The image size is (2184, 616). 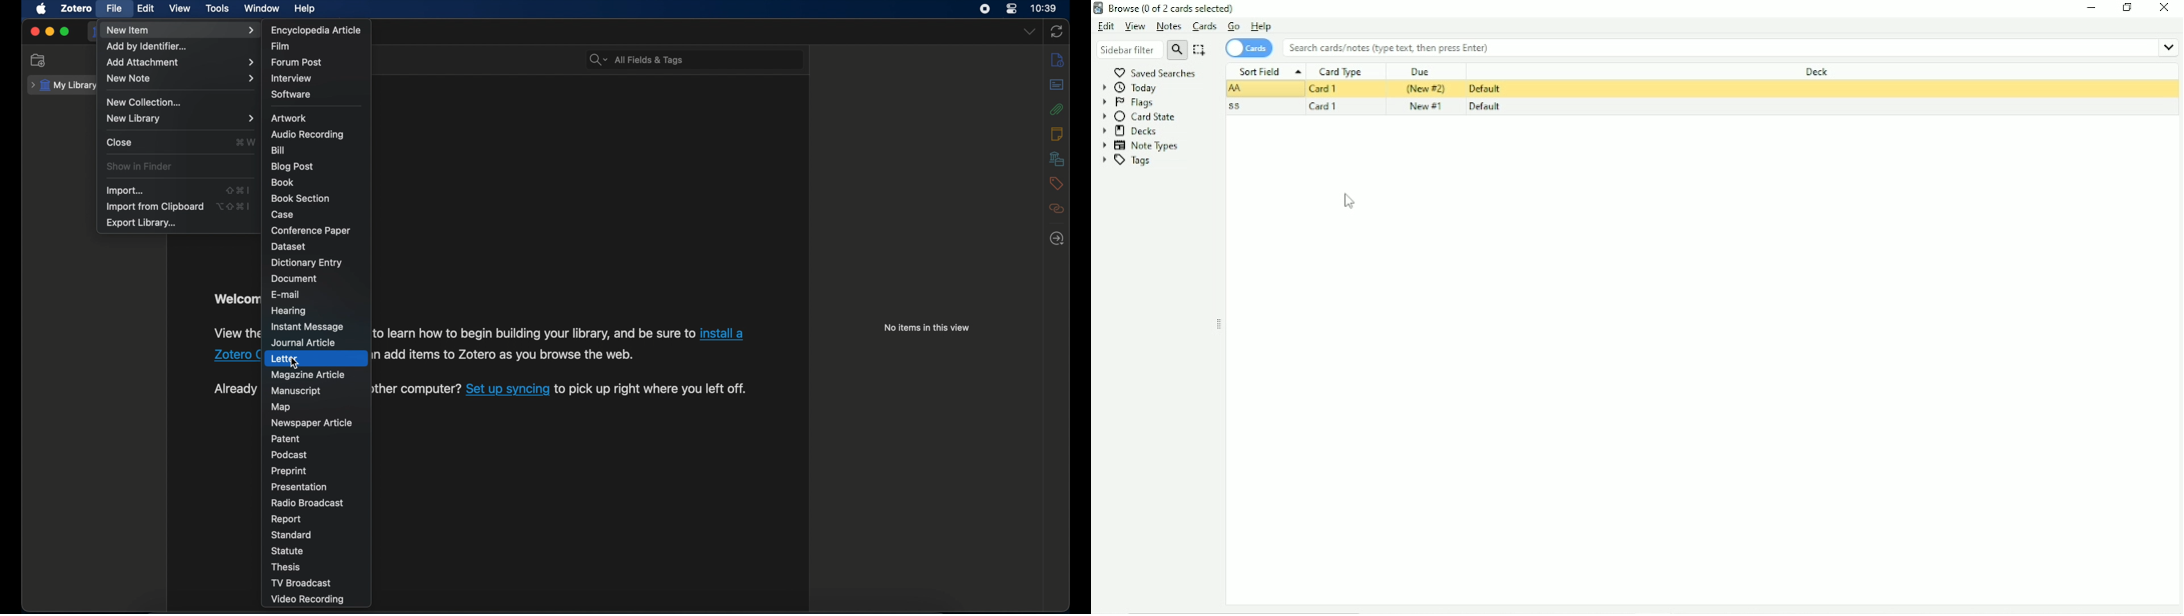 What do you see at coordinates (1139, 50) in the screenshot?
I see `Sidebar filter` at bounding box center [1139, 50].